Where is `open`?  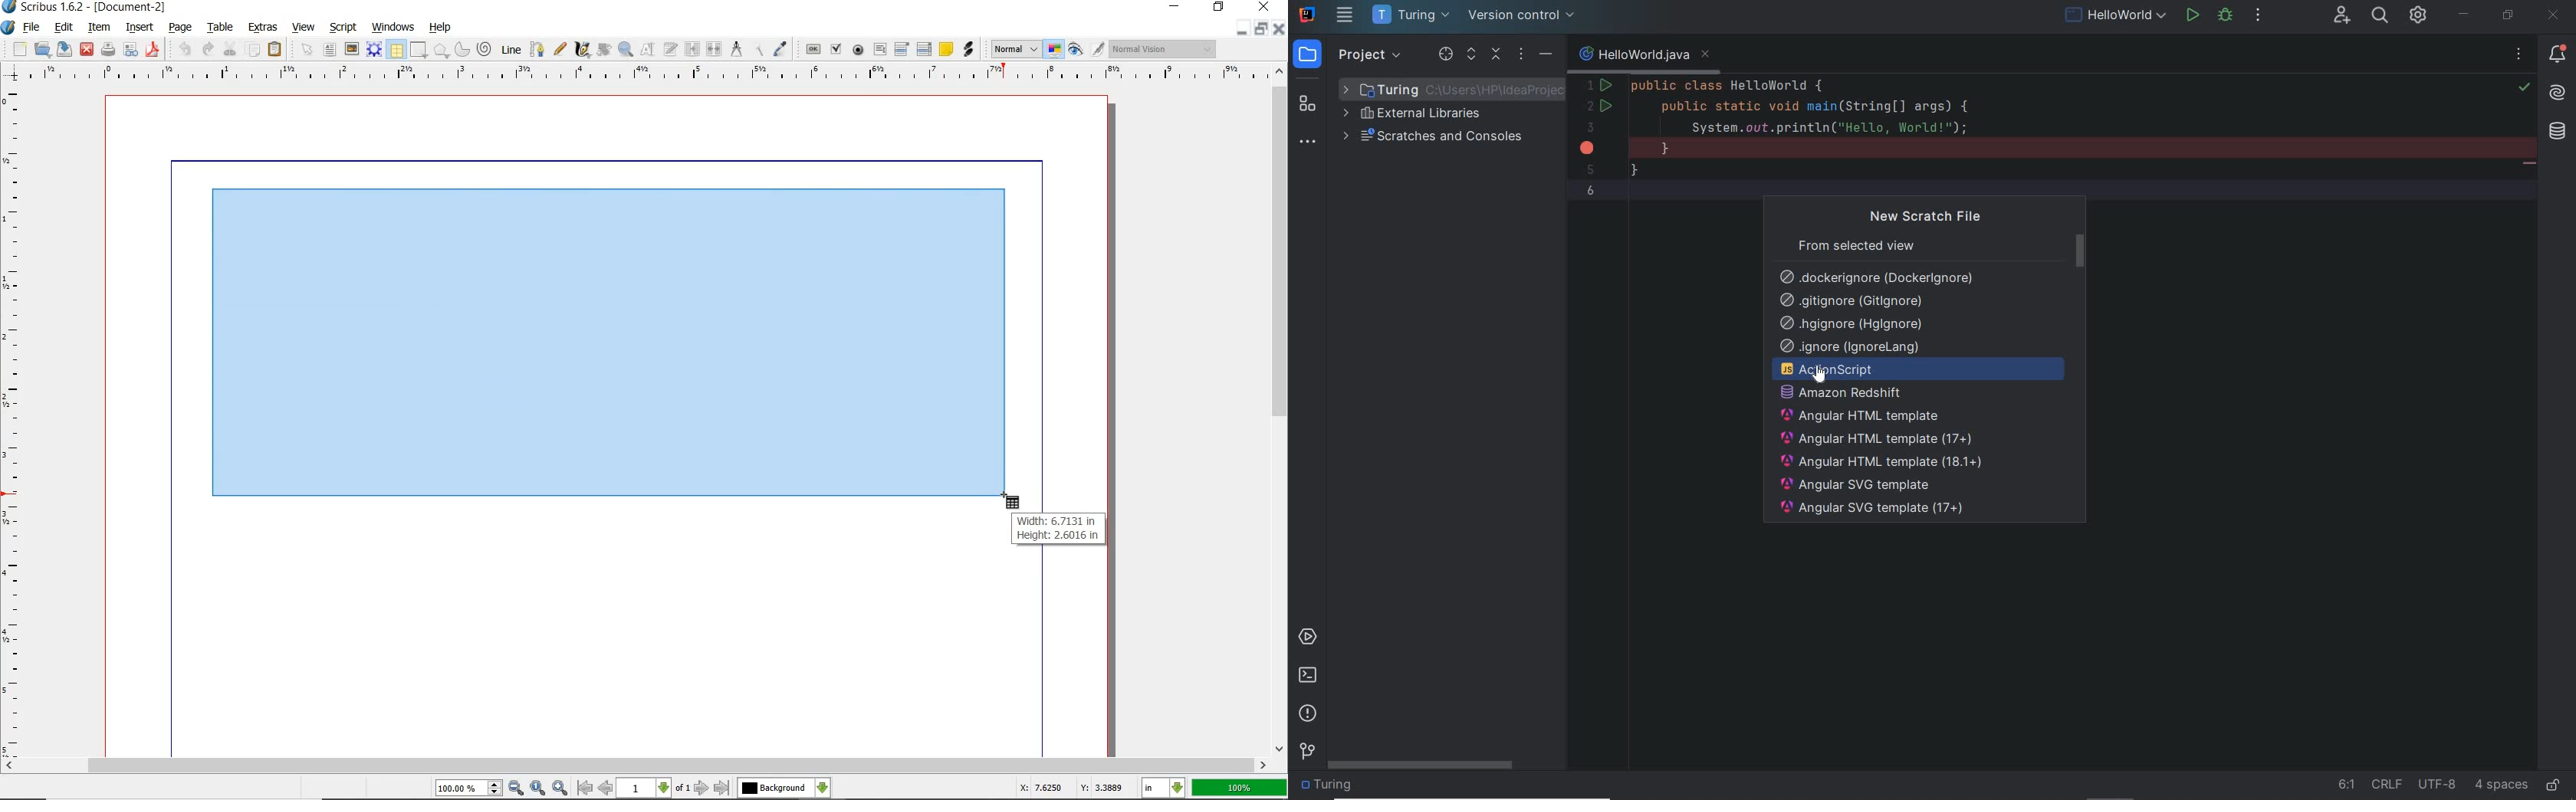
open is located at coordinates (42, 50).